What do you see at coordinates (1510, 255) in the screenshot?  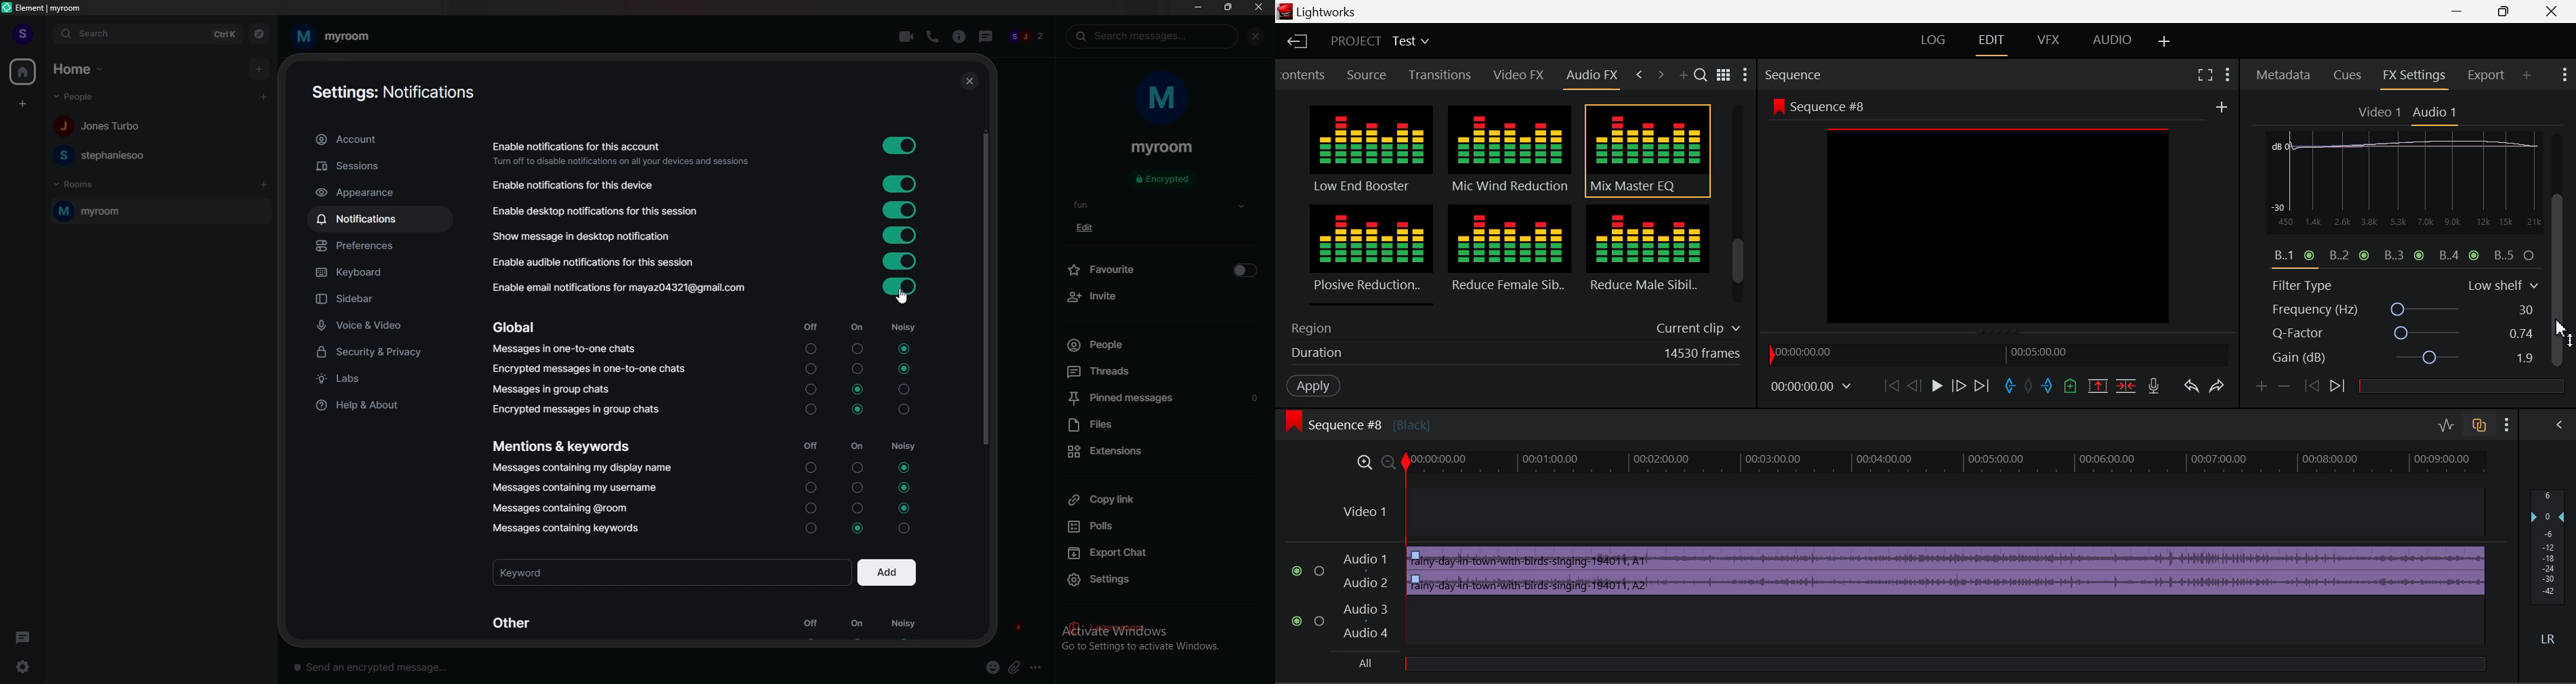 I see `Reduce Female Sibilance` at bounding box center [1510, 255].